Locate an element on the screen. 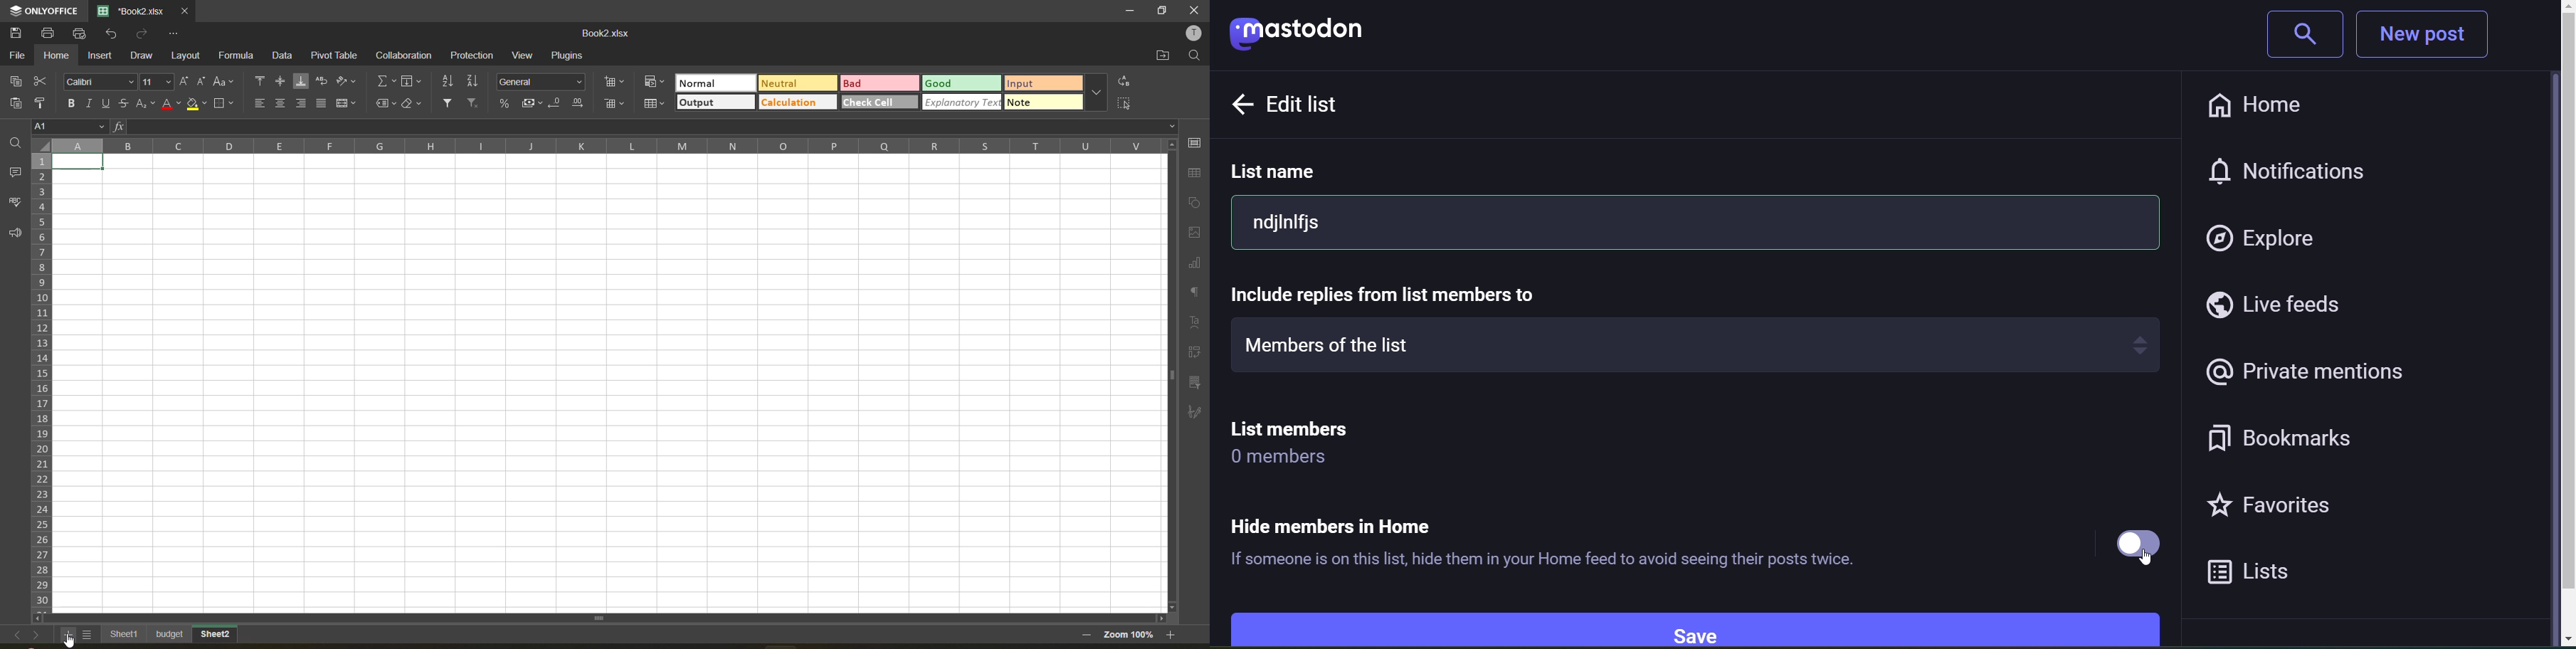  zoom out is located at coordinates (1085, 635).